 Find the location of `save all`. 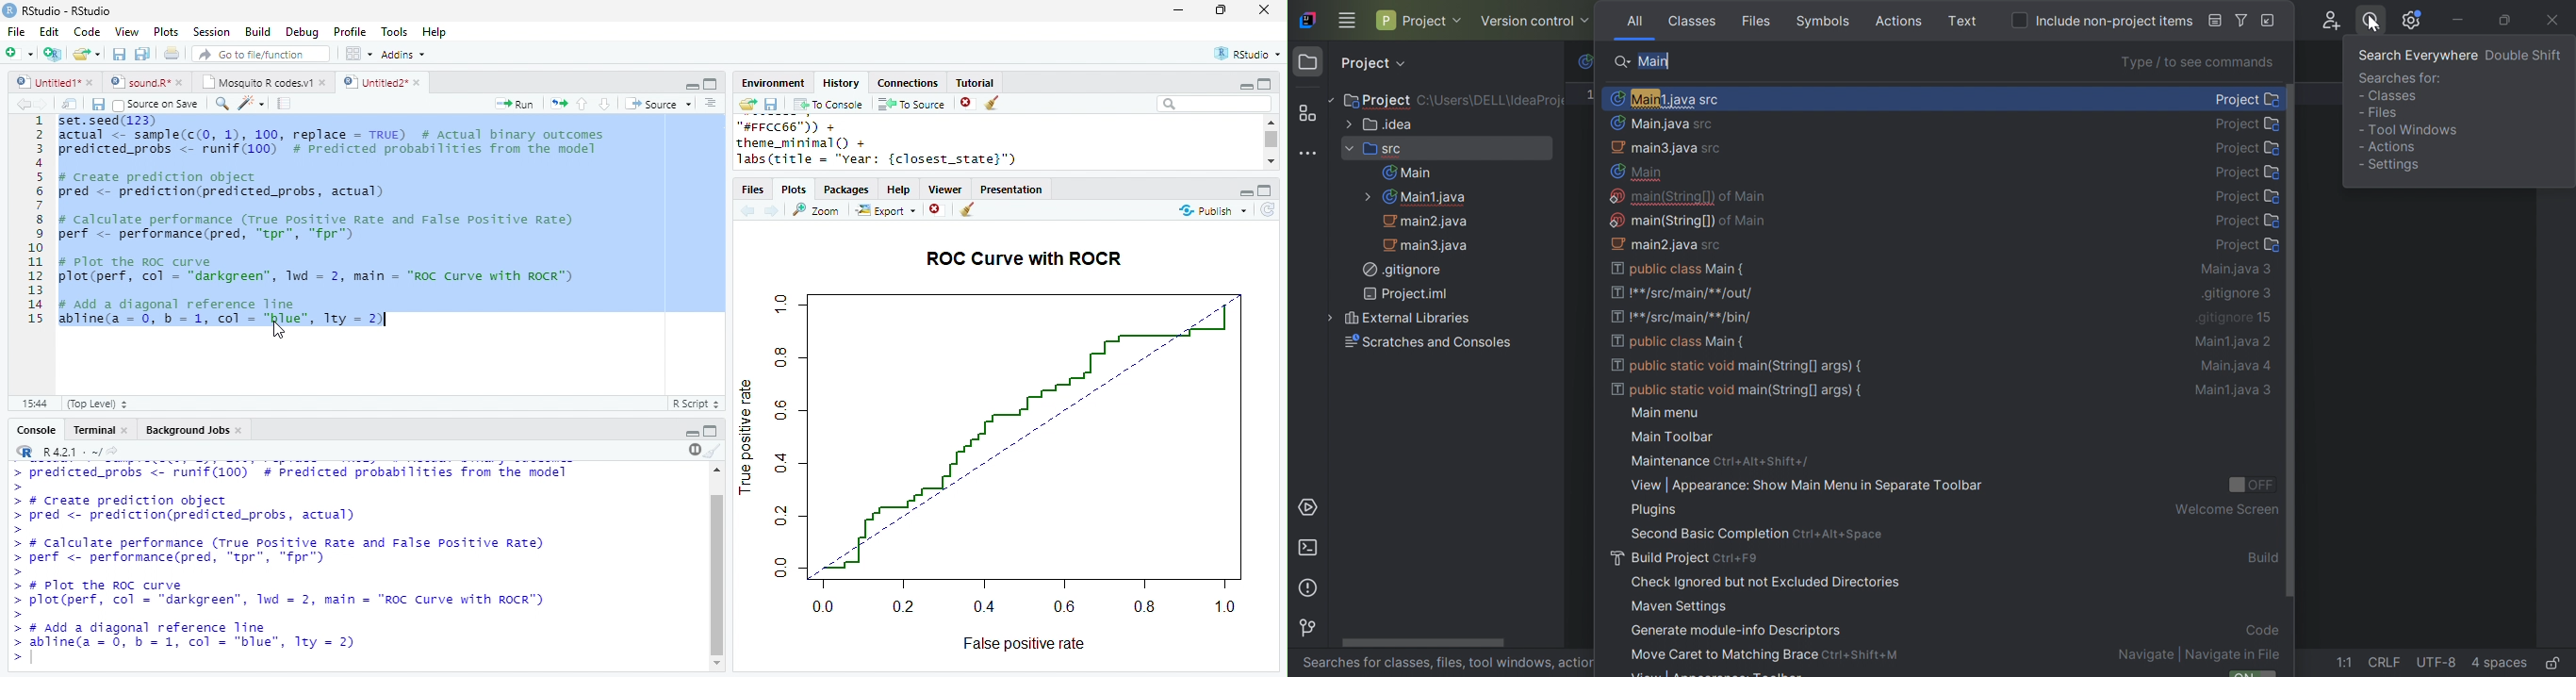

save all is located at coordinates (142, 54).